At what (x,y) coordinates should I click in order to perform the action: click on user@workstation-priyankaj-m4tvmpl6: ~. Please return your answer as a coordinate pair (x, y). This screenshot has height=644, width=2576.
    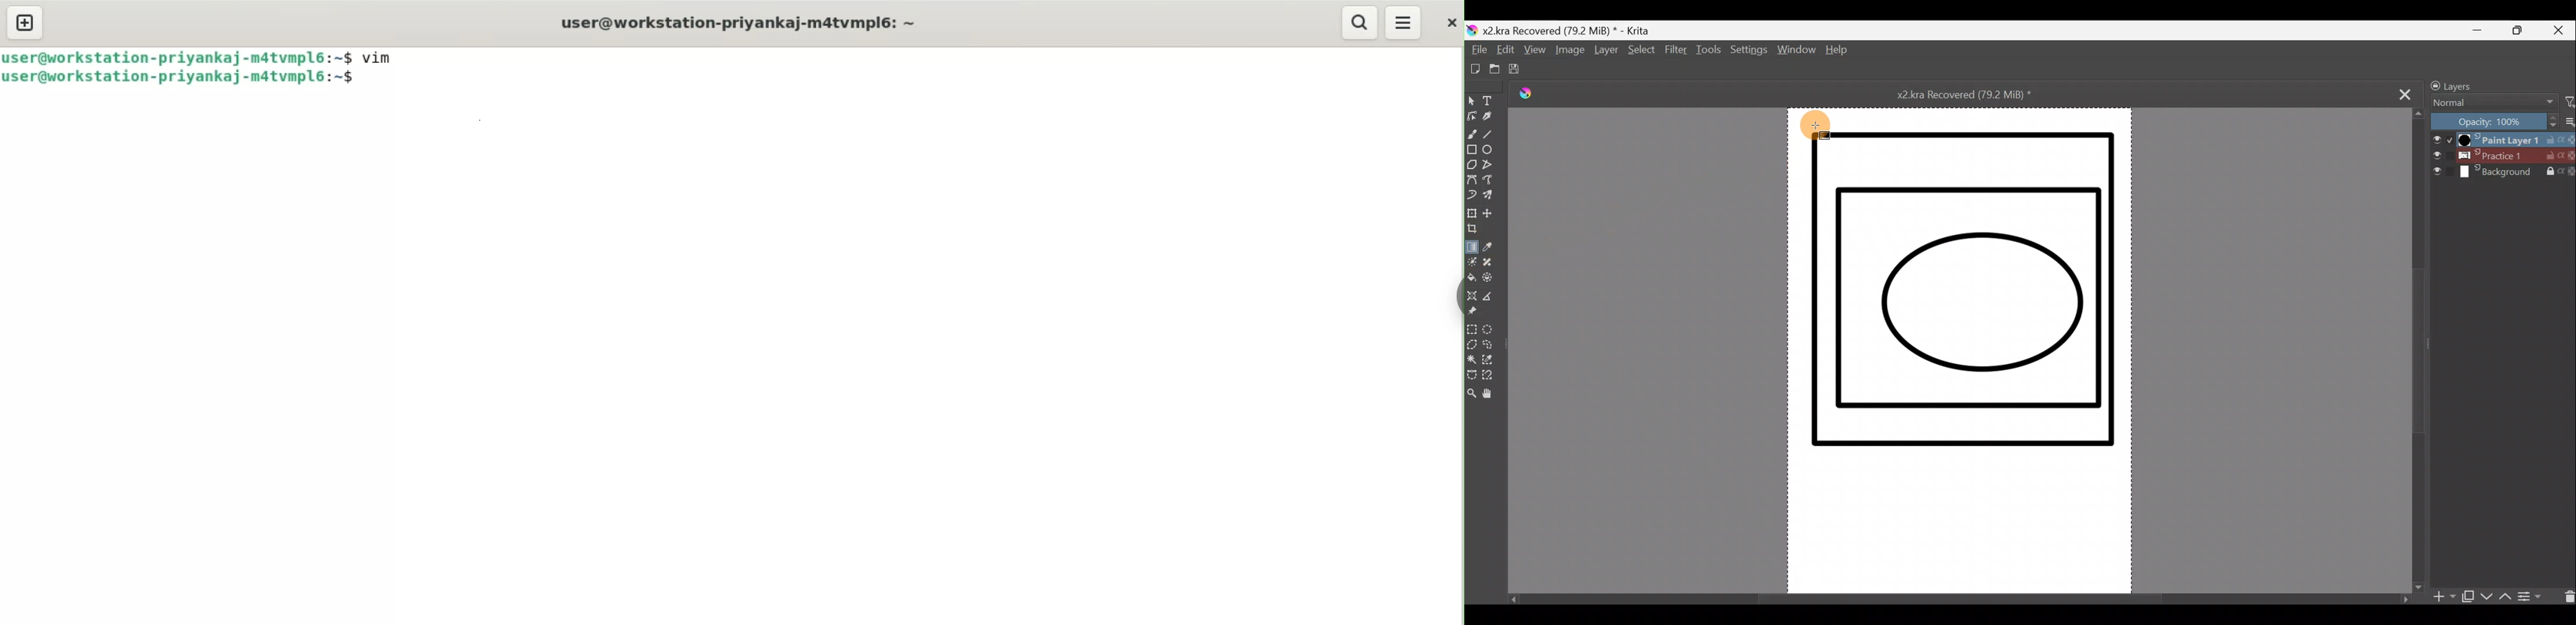
    Looking at the image, I should click on (740, 21).